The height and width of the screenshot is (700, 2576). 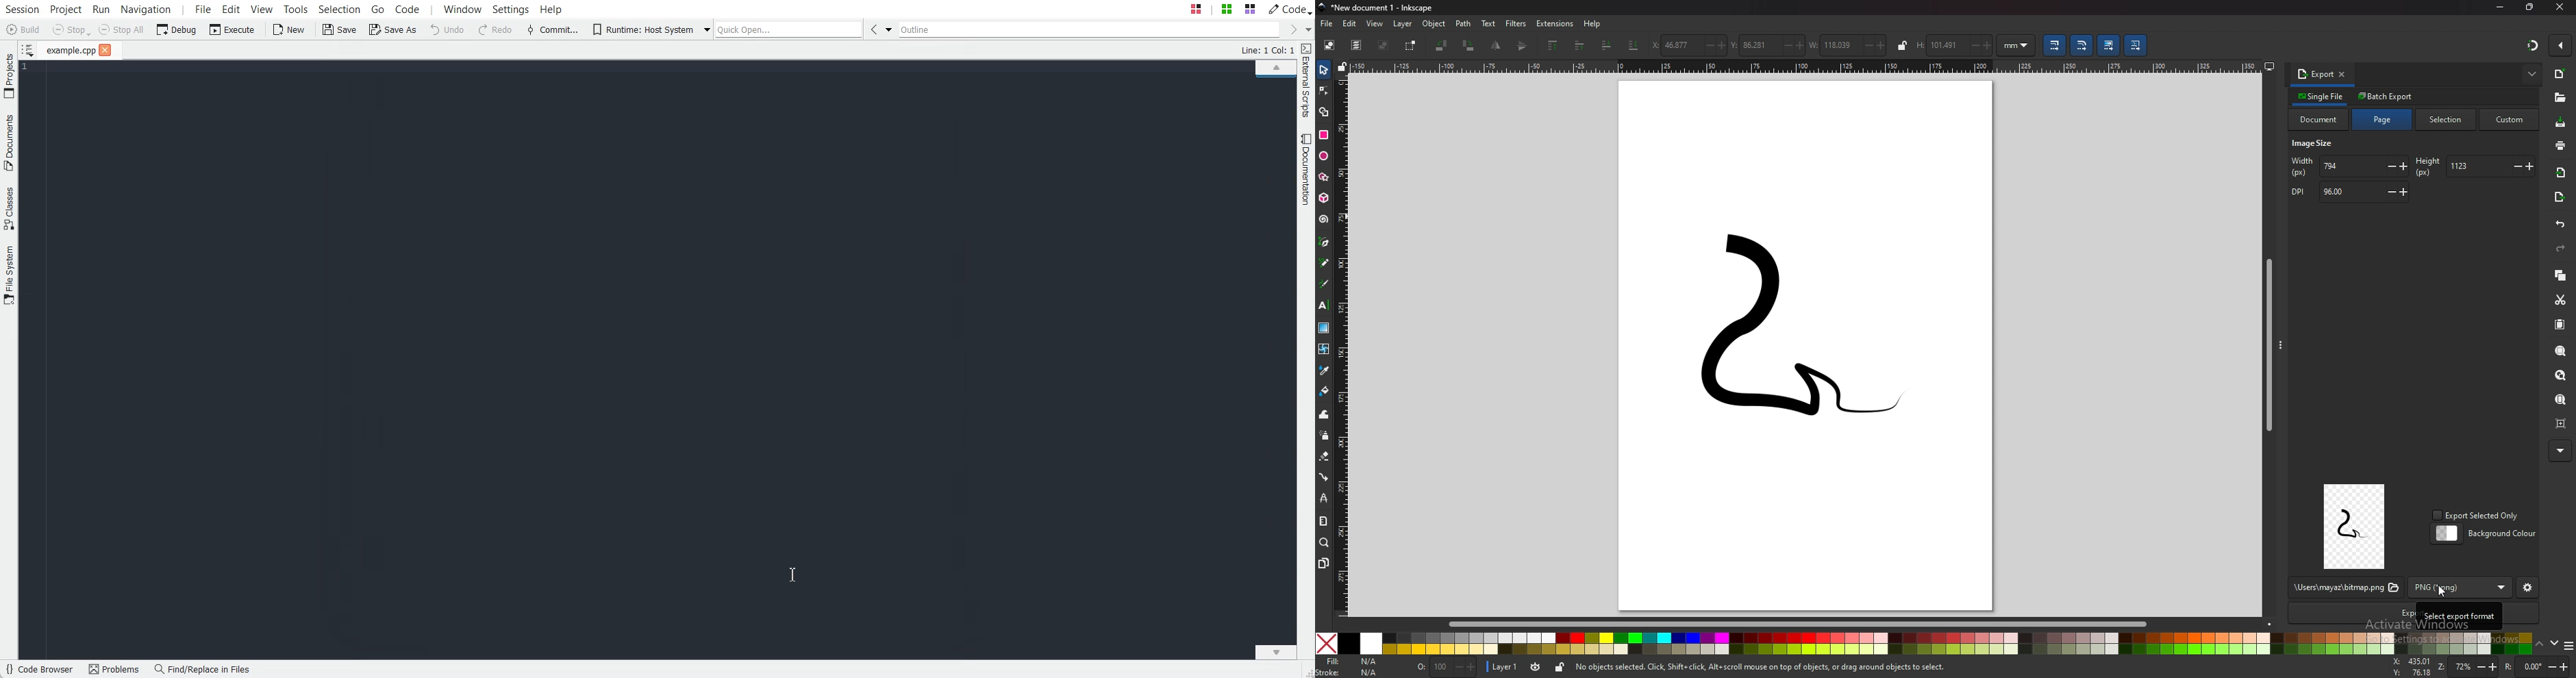 What do you see at coordinates (1328, 45) in the screenshot?
I see `select all objects` at bounding box center [1328, 45].